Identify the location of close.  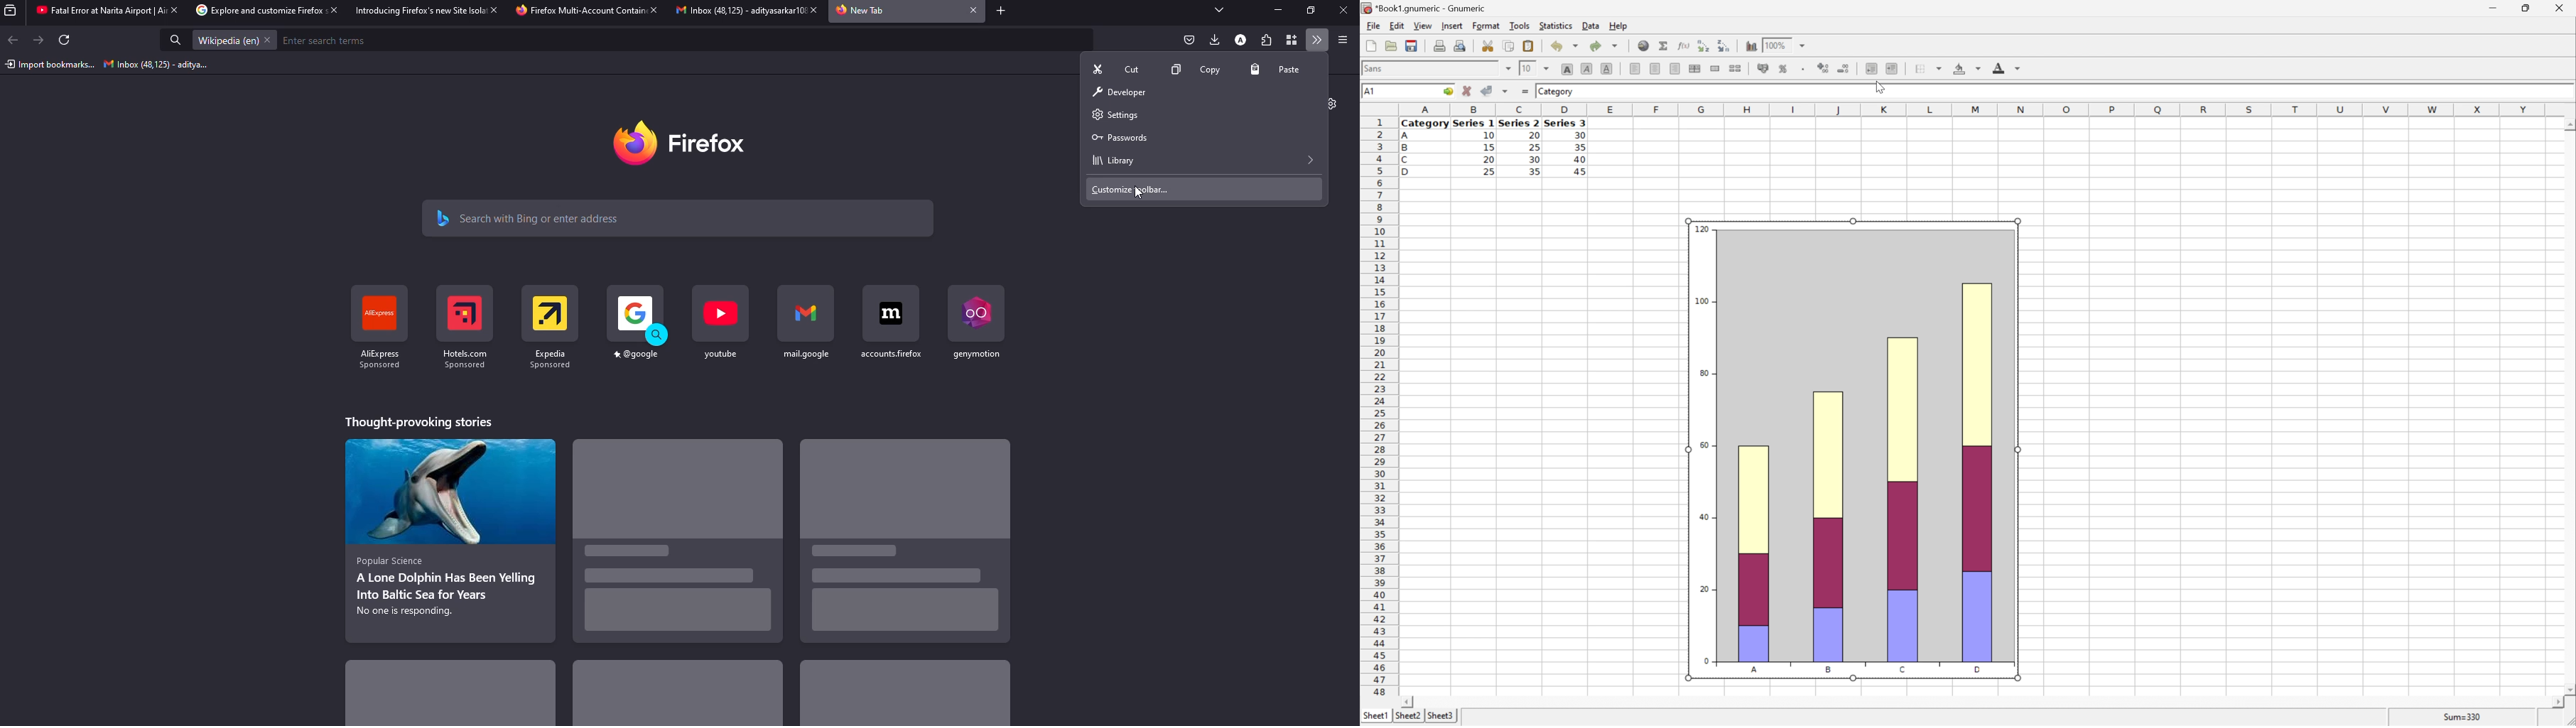
(969, 11).